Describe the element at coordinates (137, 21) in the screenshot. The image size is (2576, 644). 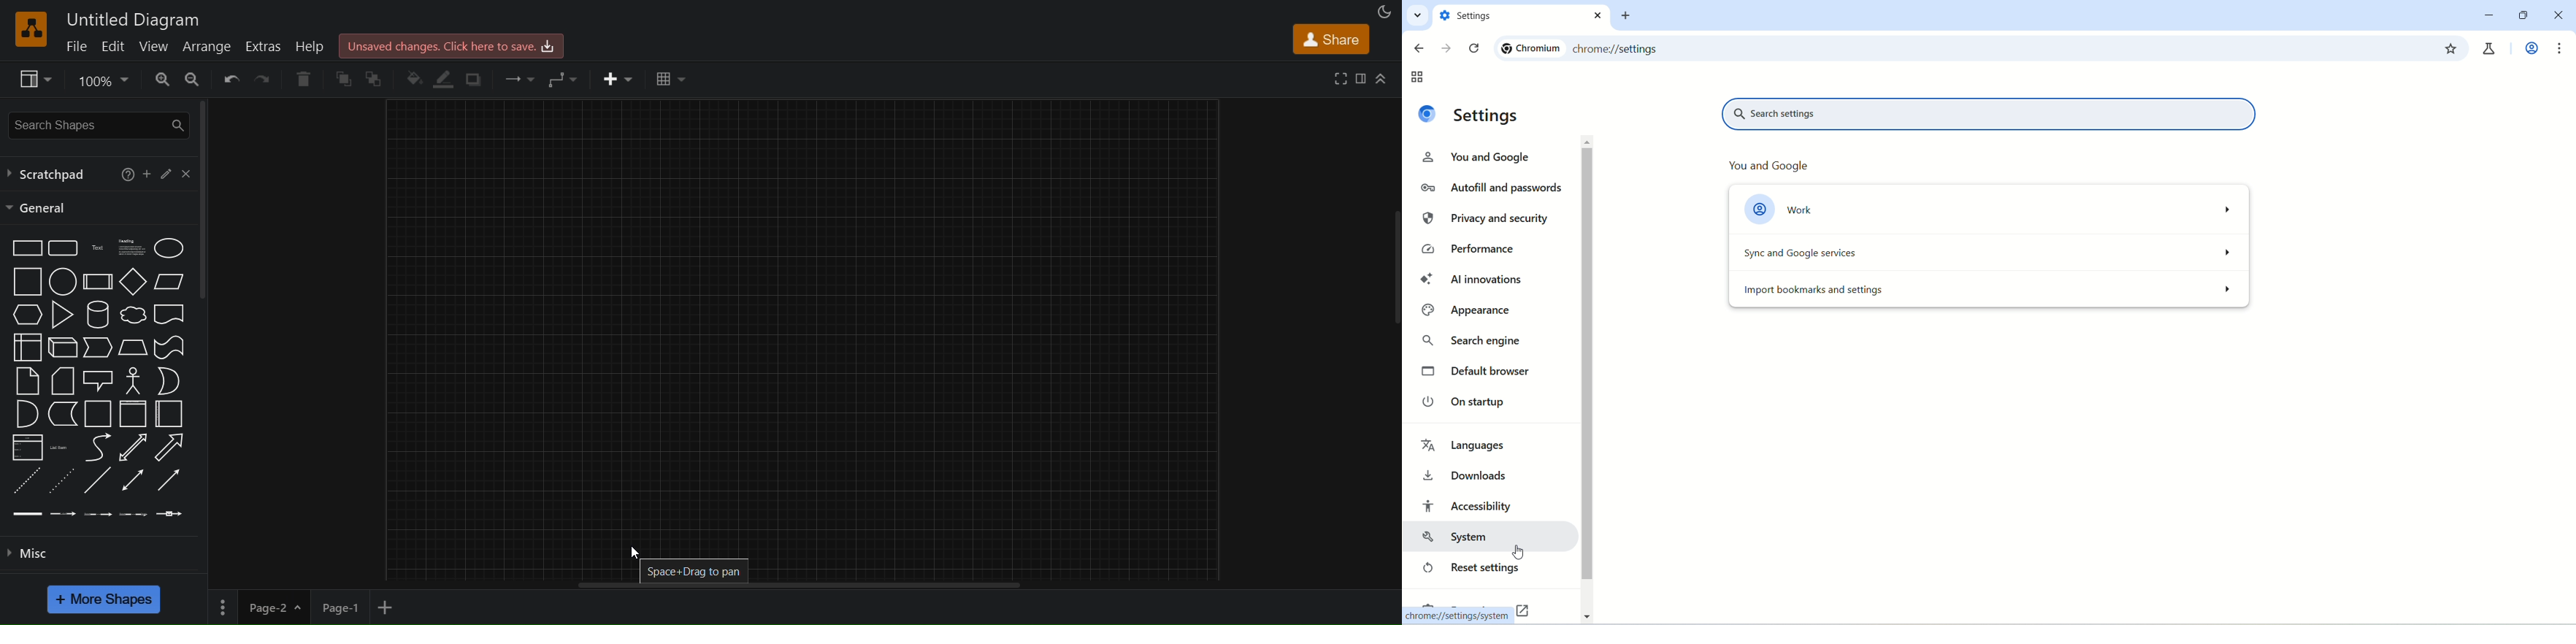
I see `utitled diagram` at that location.